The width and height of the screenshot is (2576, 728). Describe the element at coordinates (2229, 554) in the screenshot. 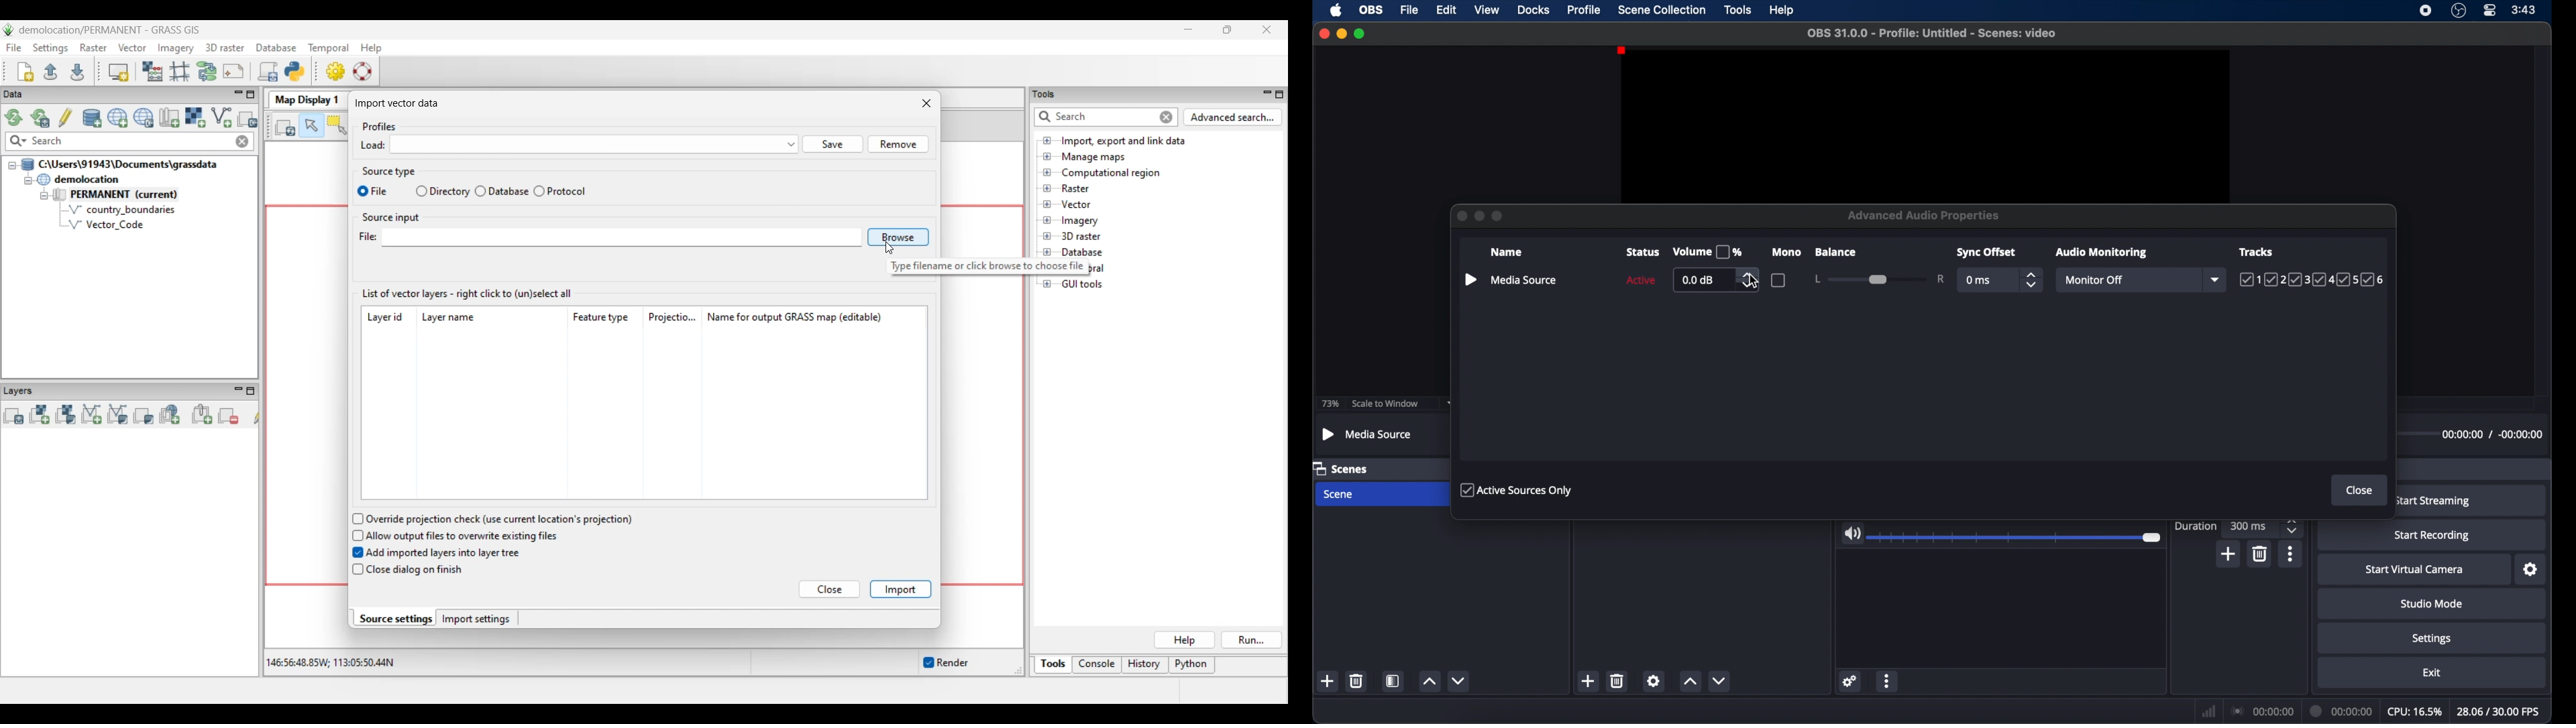

I see `add` at that location.